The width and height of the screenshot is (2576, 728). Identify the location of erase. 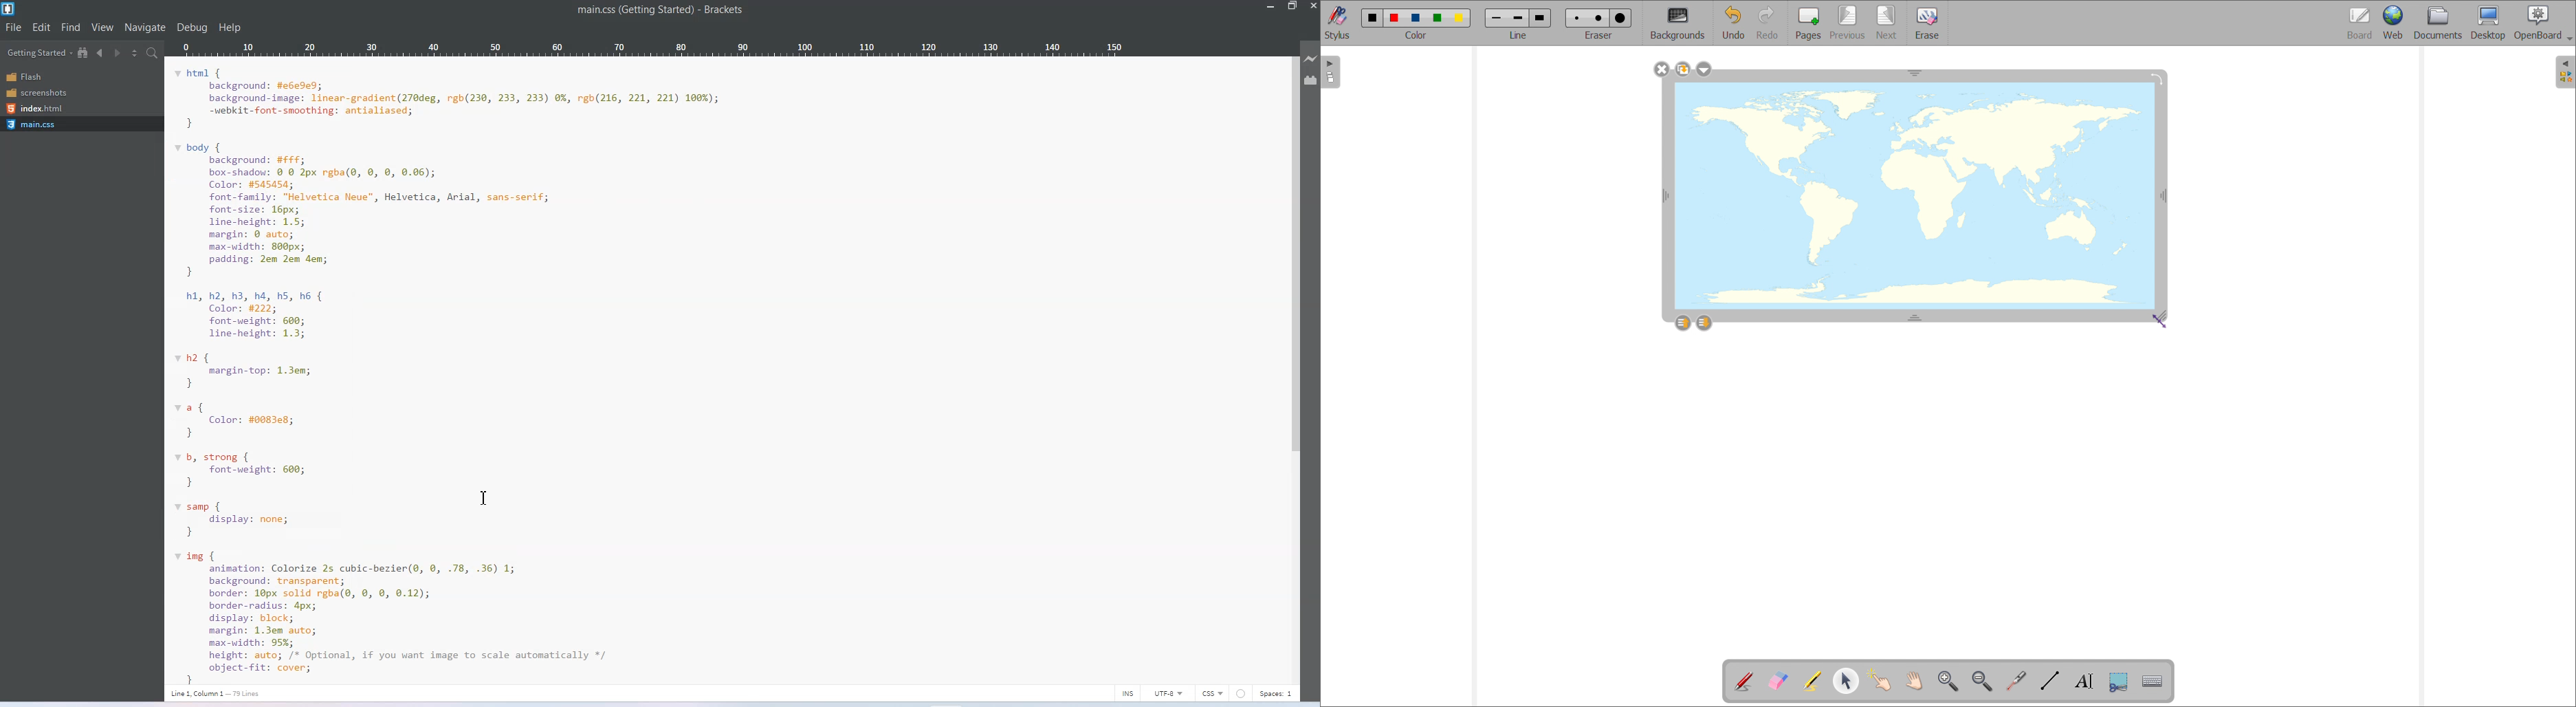
(1927, 23).